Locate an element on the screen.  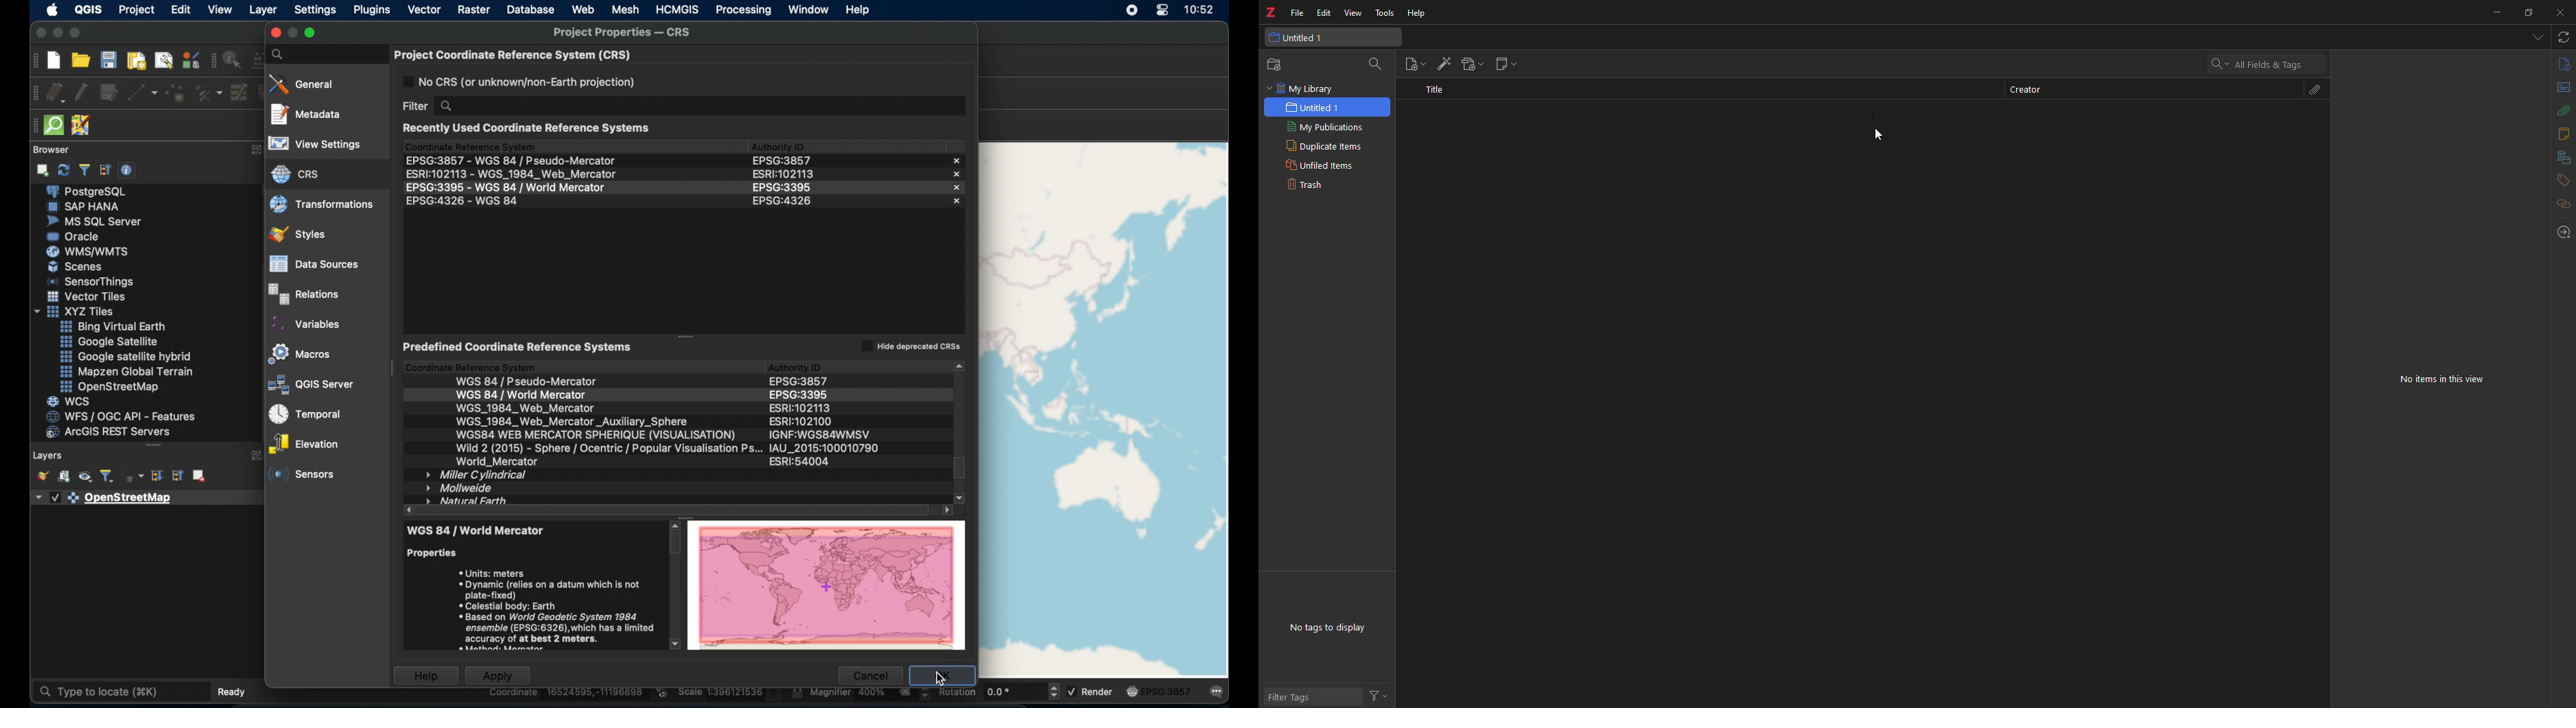
layer is located at coordinates (264, 10).